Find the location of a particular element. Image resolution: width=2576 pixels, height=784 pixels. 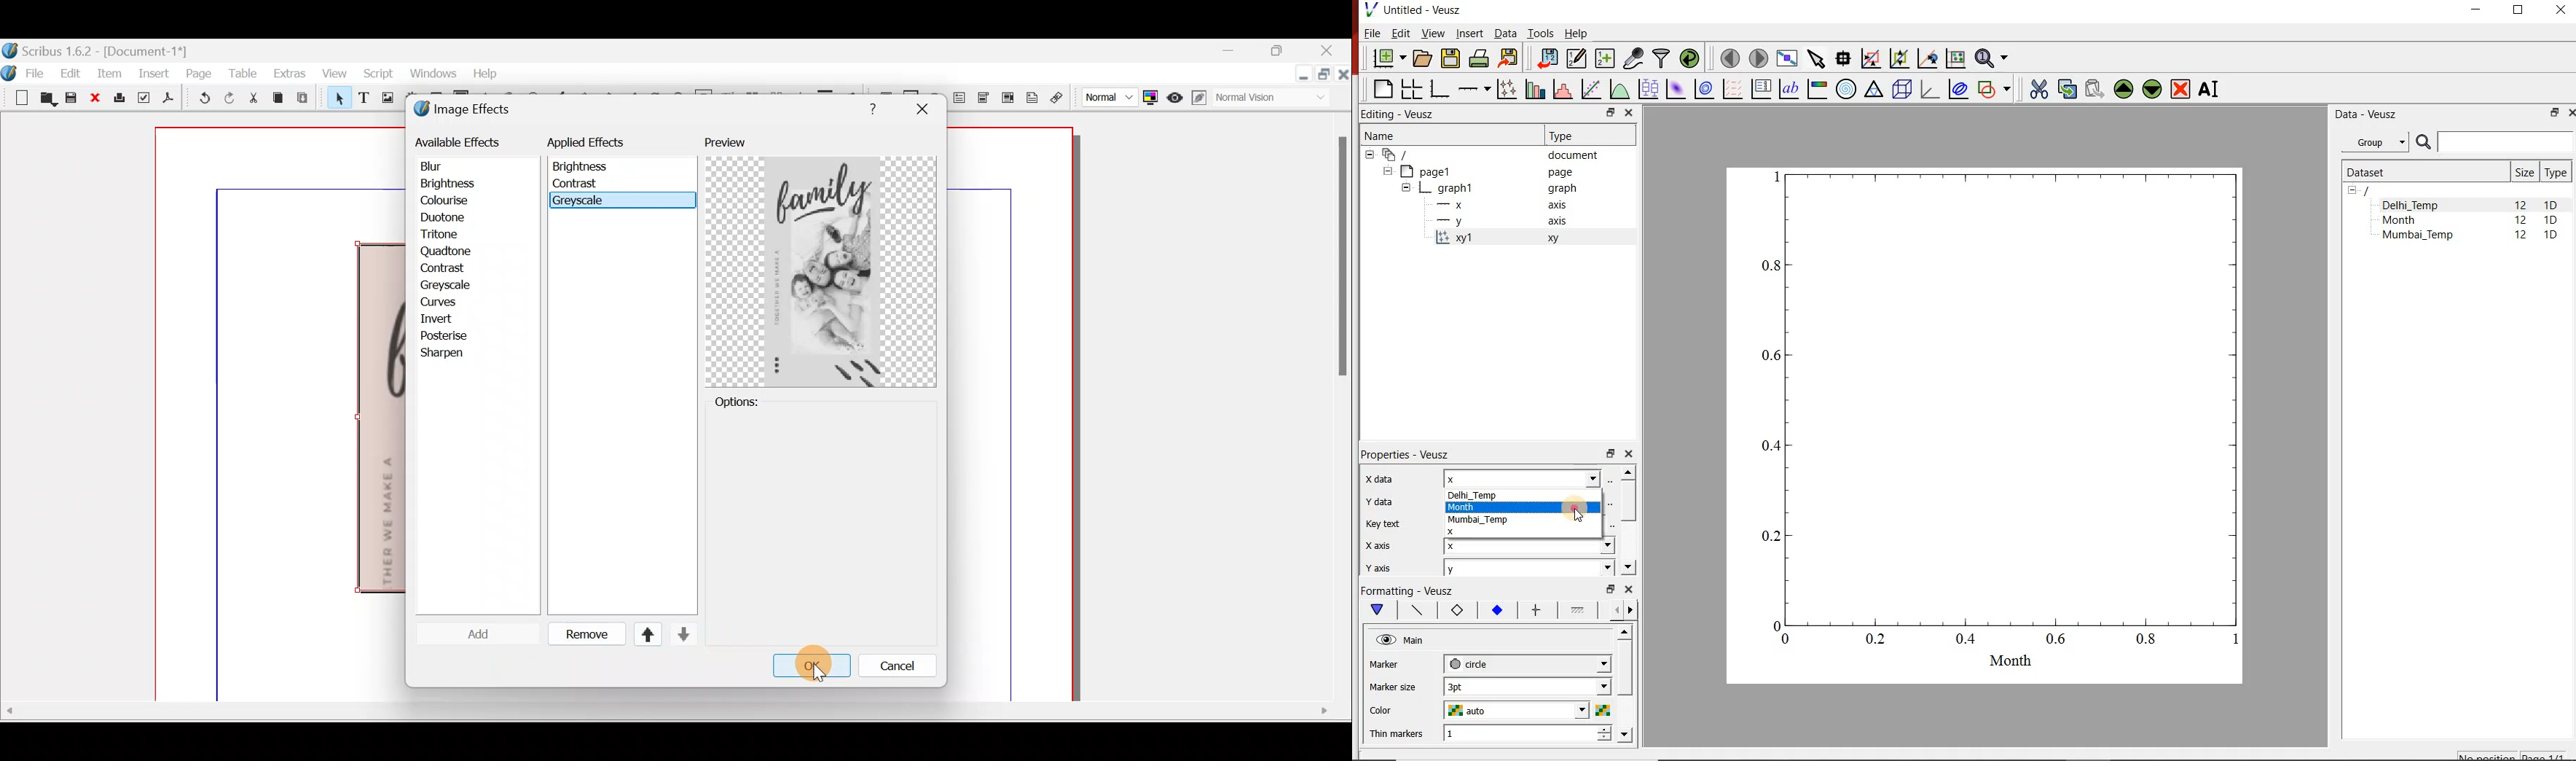

duotone is located at coordinates (463, 217).